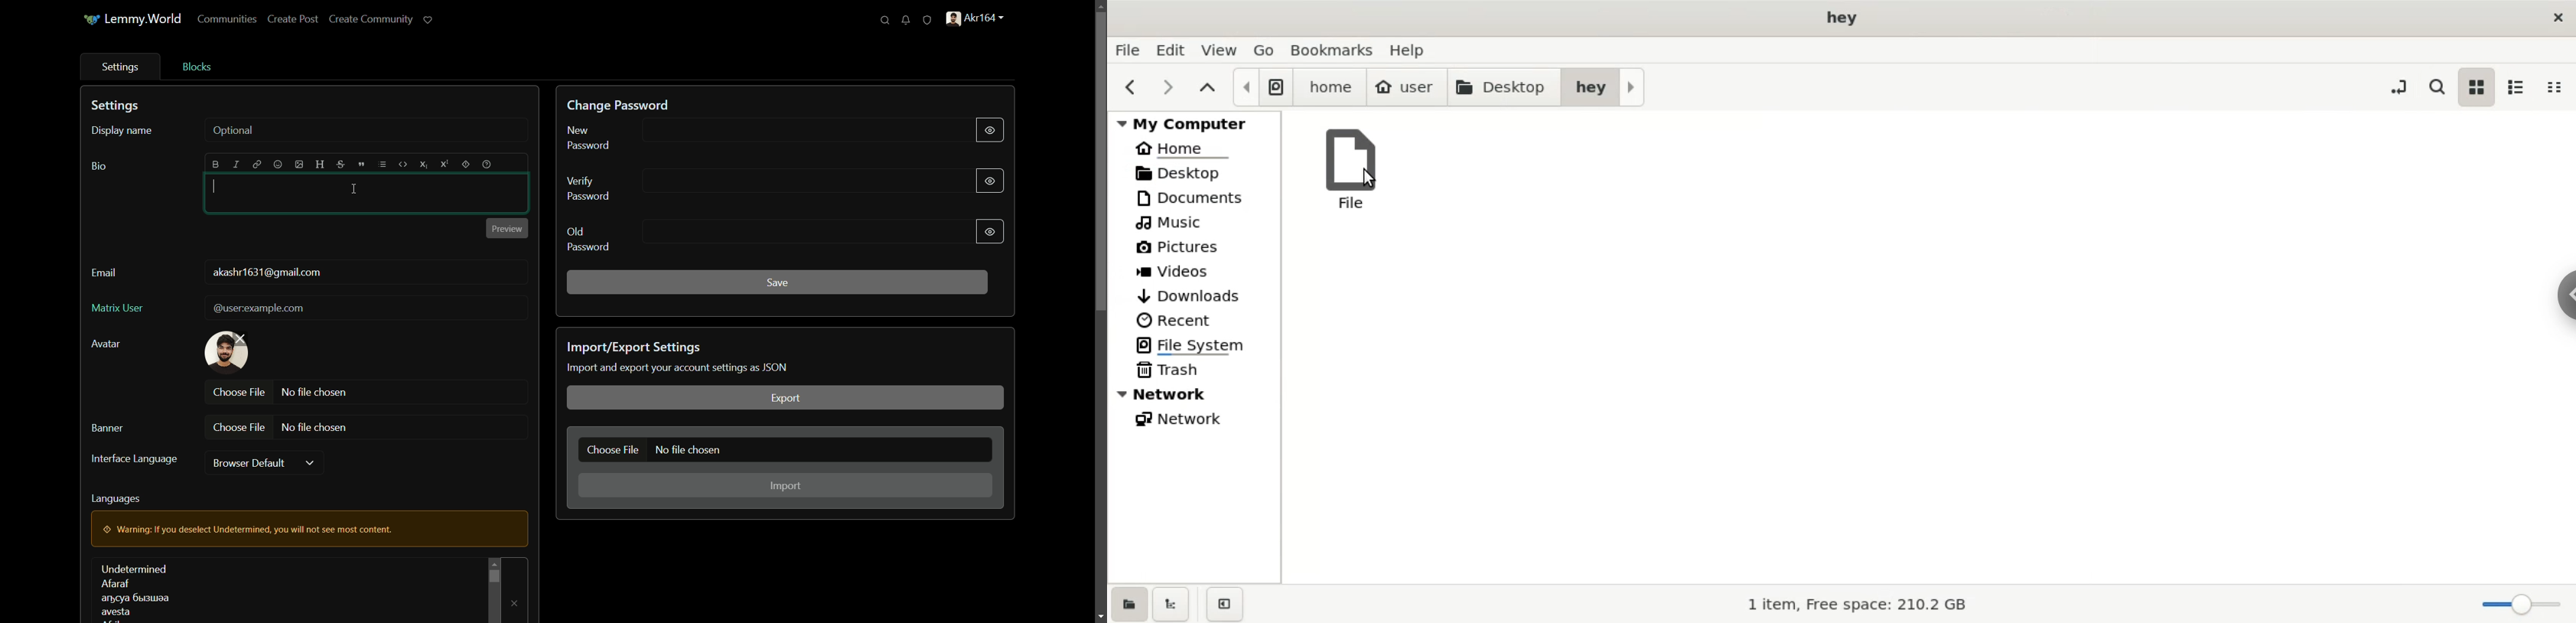 This screenshot has width=2576, height=644. Describe the element at coordinates (299, 164) in the screenshot. I see `image` at that location.